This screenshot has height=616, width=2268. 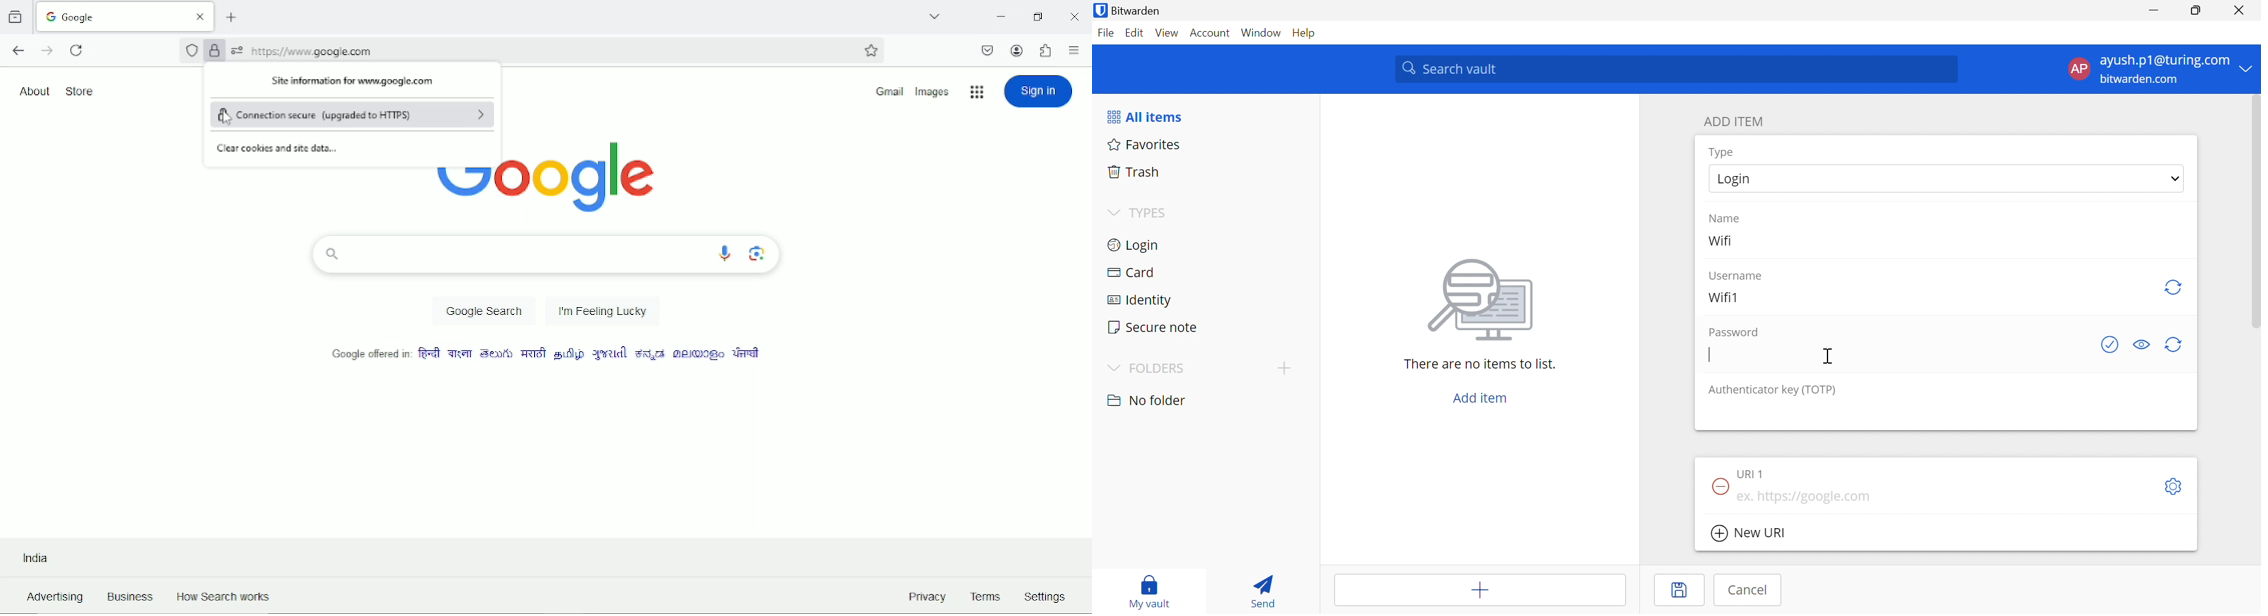 I want to click on Search bar, so click(x=546, y=255).